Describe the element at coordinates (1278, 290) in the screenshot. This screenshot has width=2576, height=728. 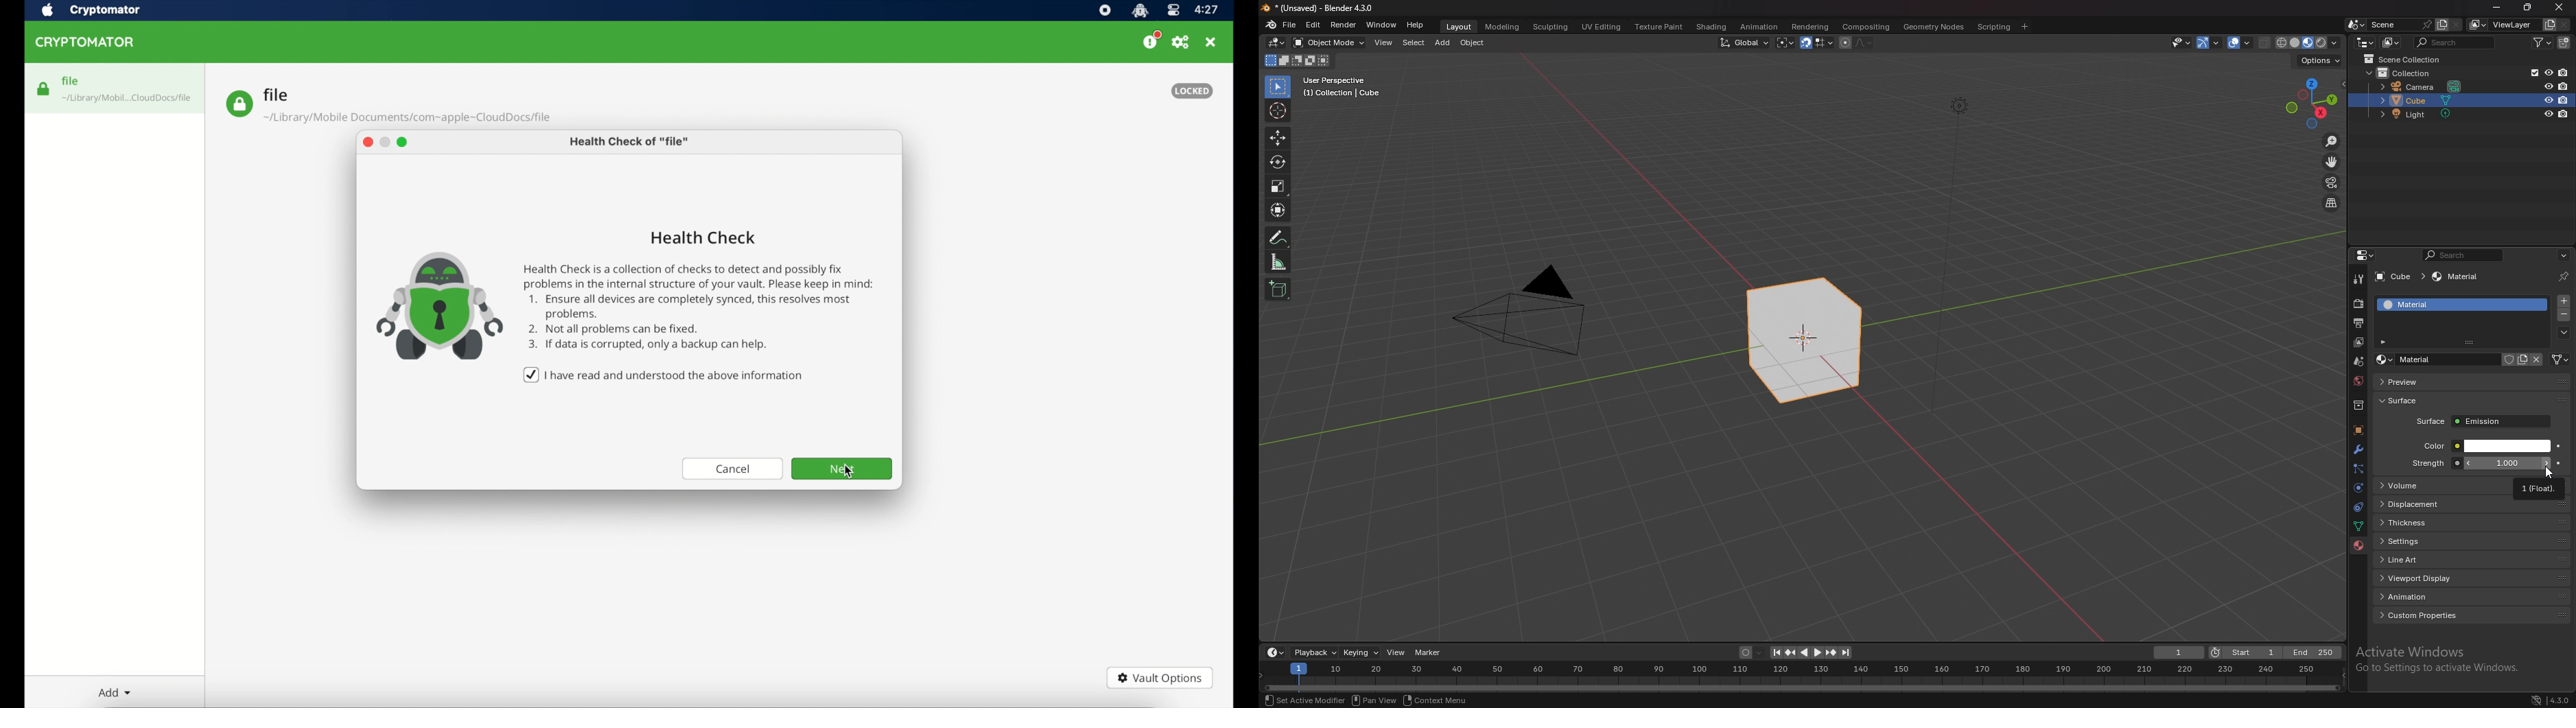
I see `add cube` at that location.